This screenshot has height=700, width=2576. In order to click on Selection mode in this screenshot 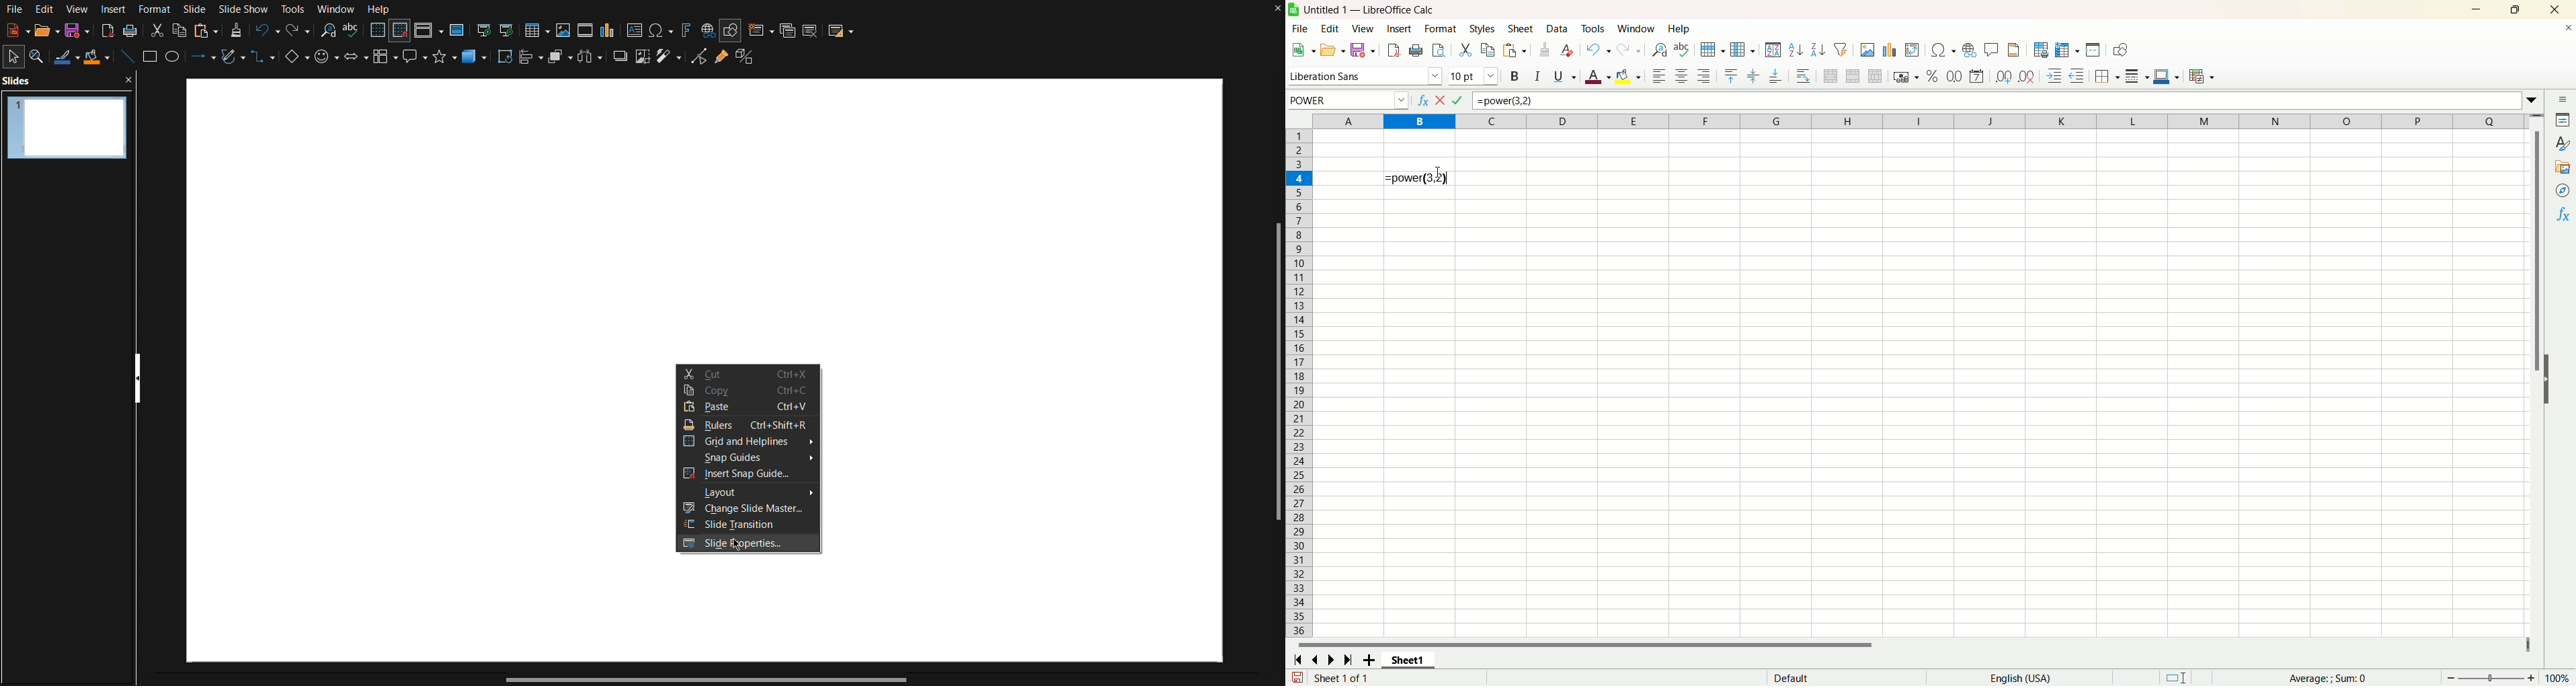, I will do `click(2187, 676)`.